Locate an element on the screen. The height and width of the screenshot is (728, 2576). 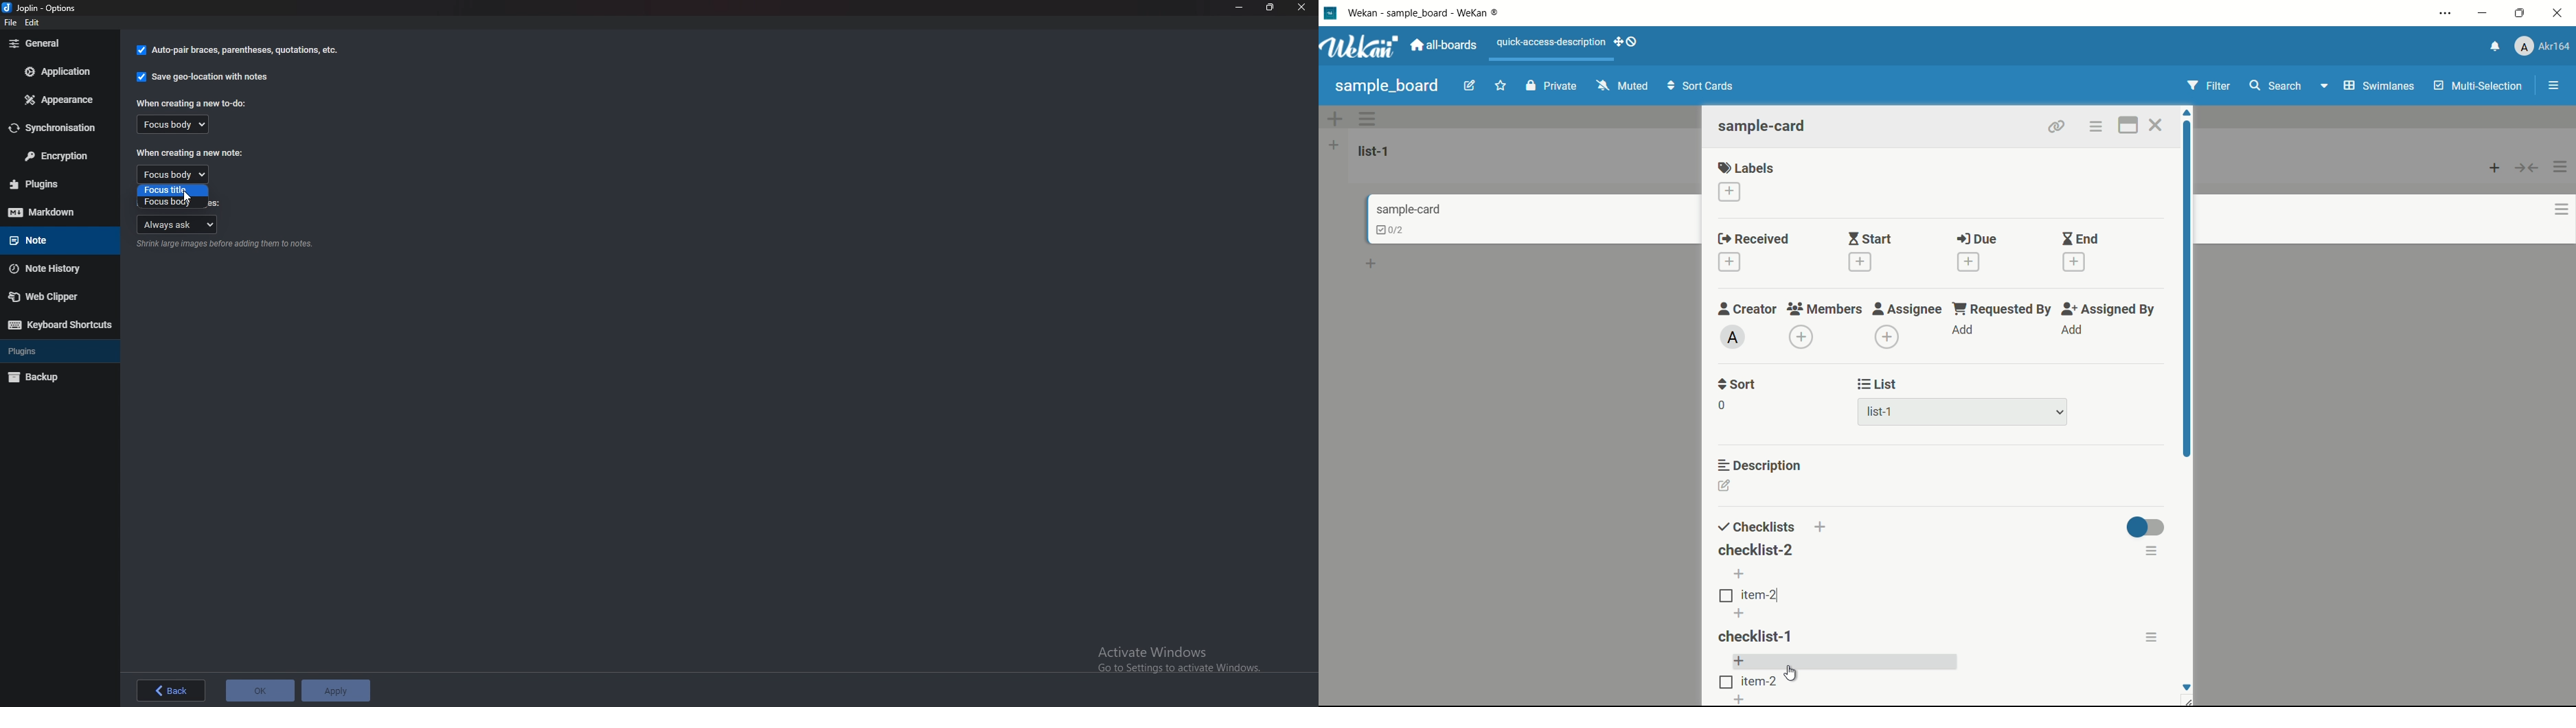
add swimlane is located at coordinates (1334, 118).